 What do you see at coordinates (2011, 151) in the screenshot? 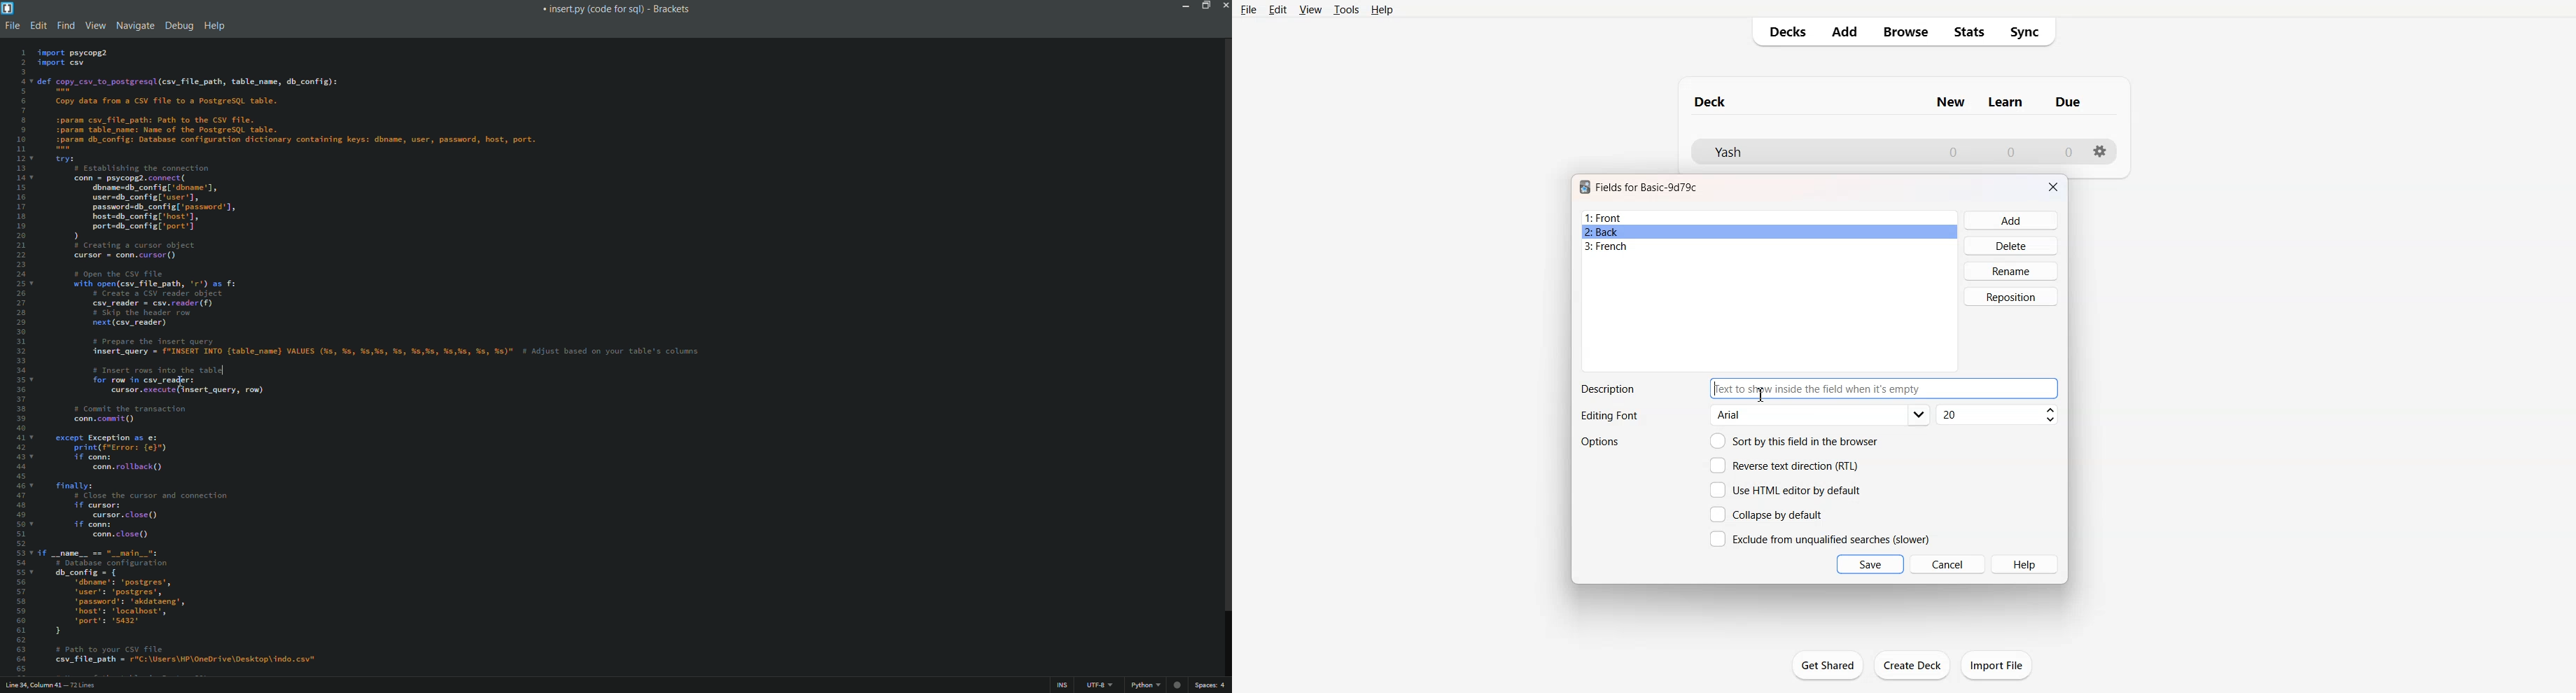
I see `Number of Learn cards` at bounding box center [2011, 151].